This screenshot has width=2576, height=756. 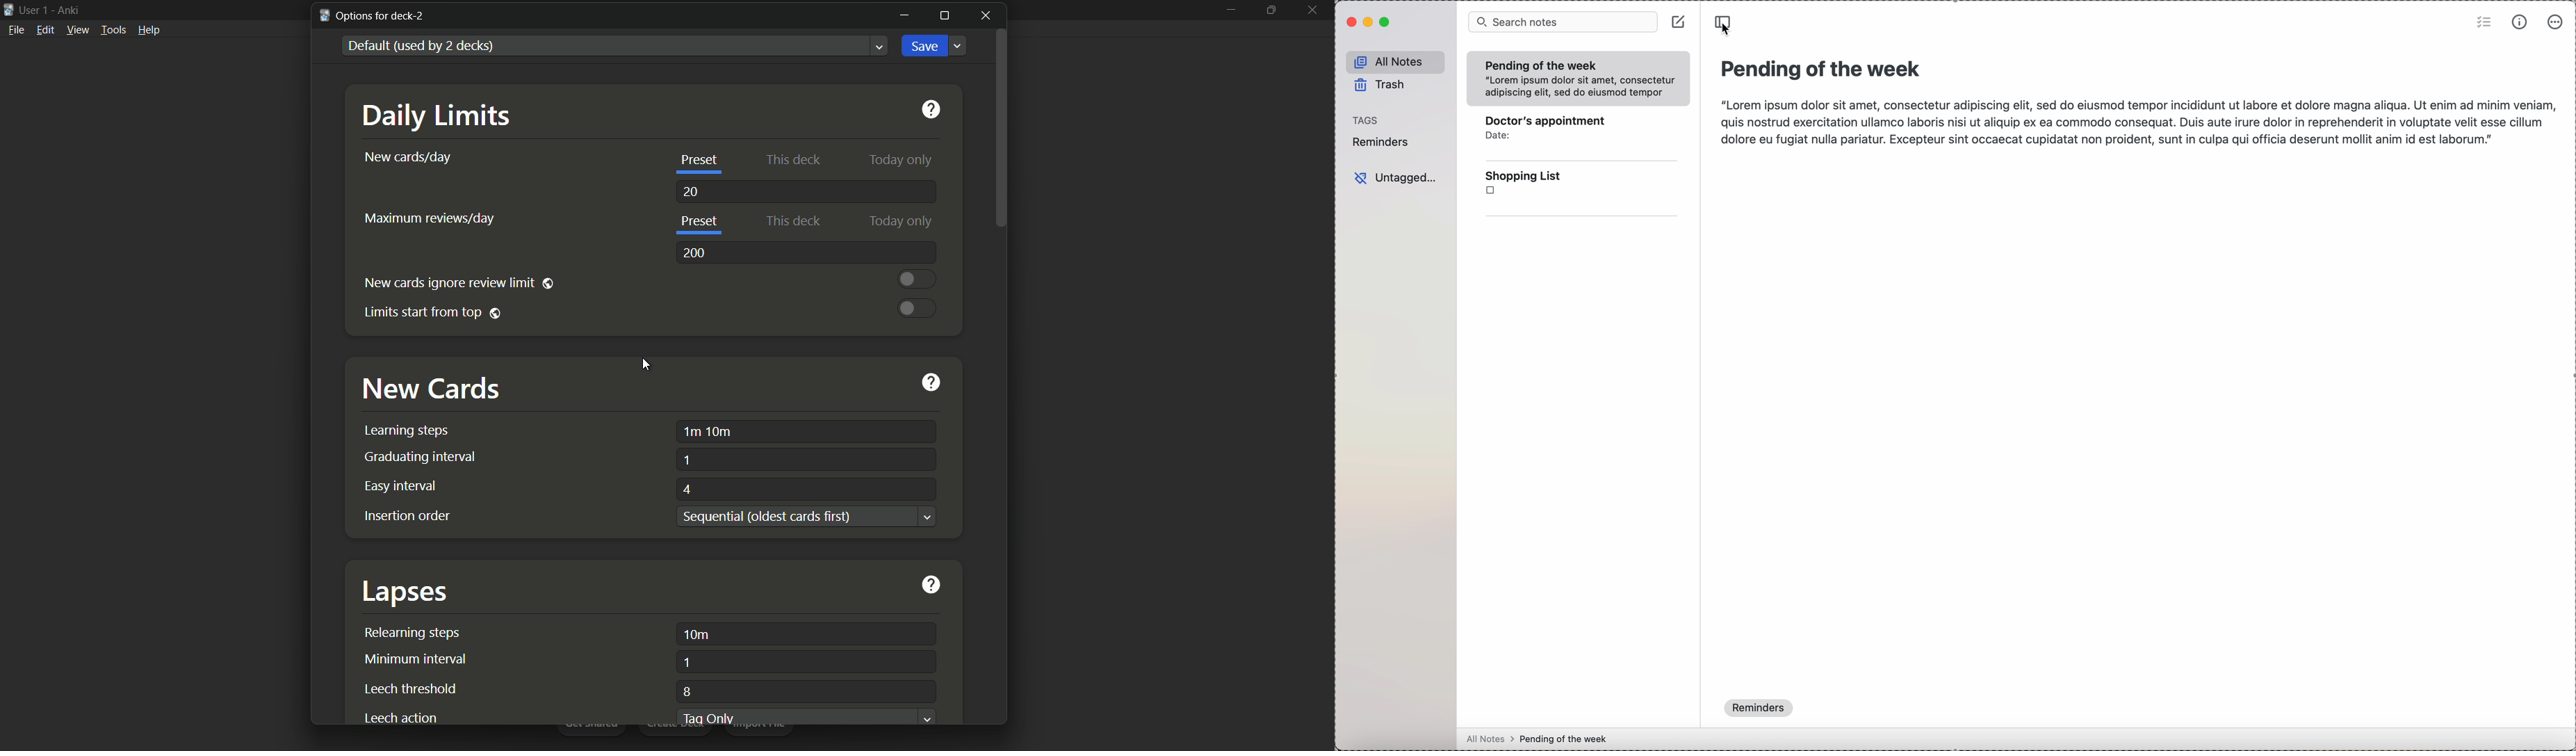 What do you see at coordinates (699, 222) in the screenshot?
I see `preset` at bounding box center [699, 222].